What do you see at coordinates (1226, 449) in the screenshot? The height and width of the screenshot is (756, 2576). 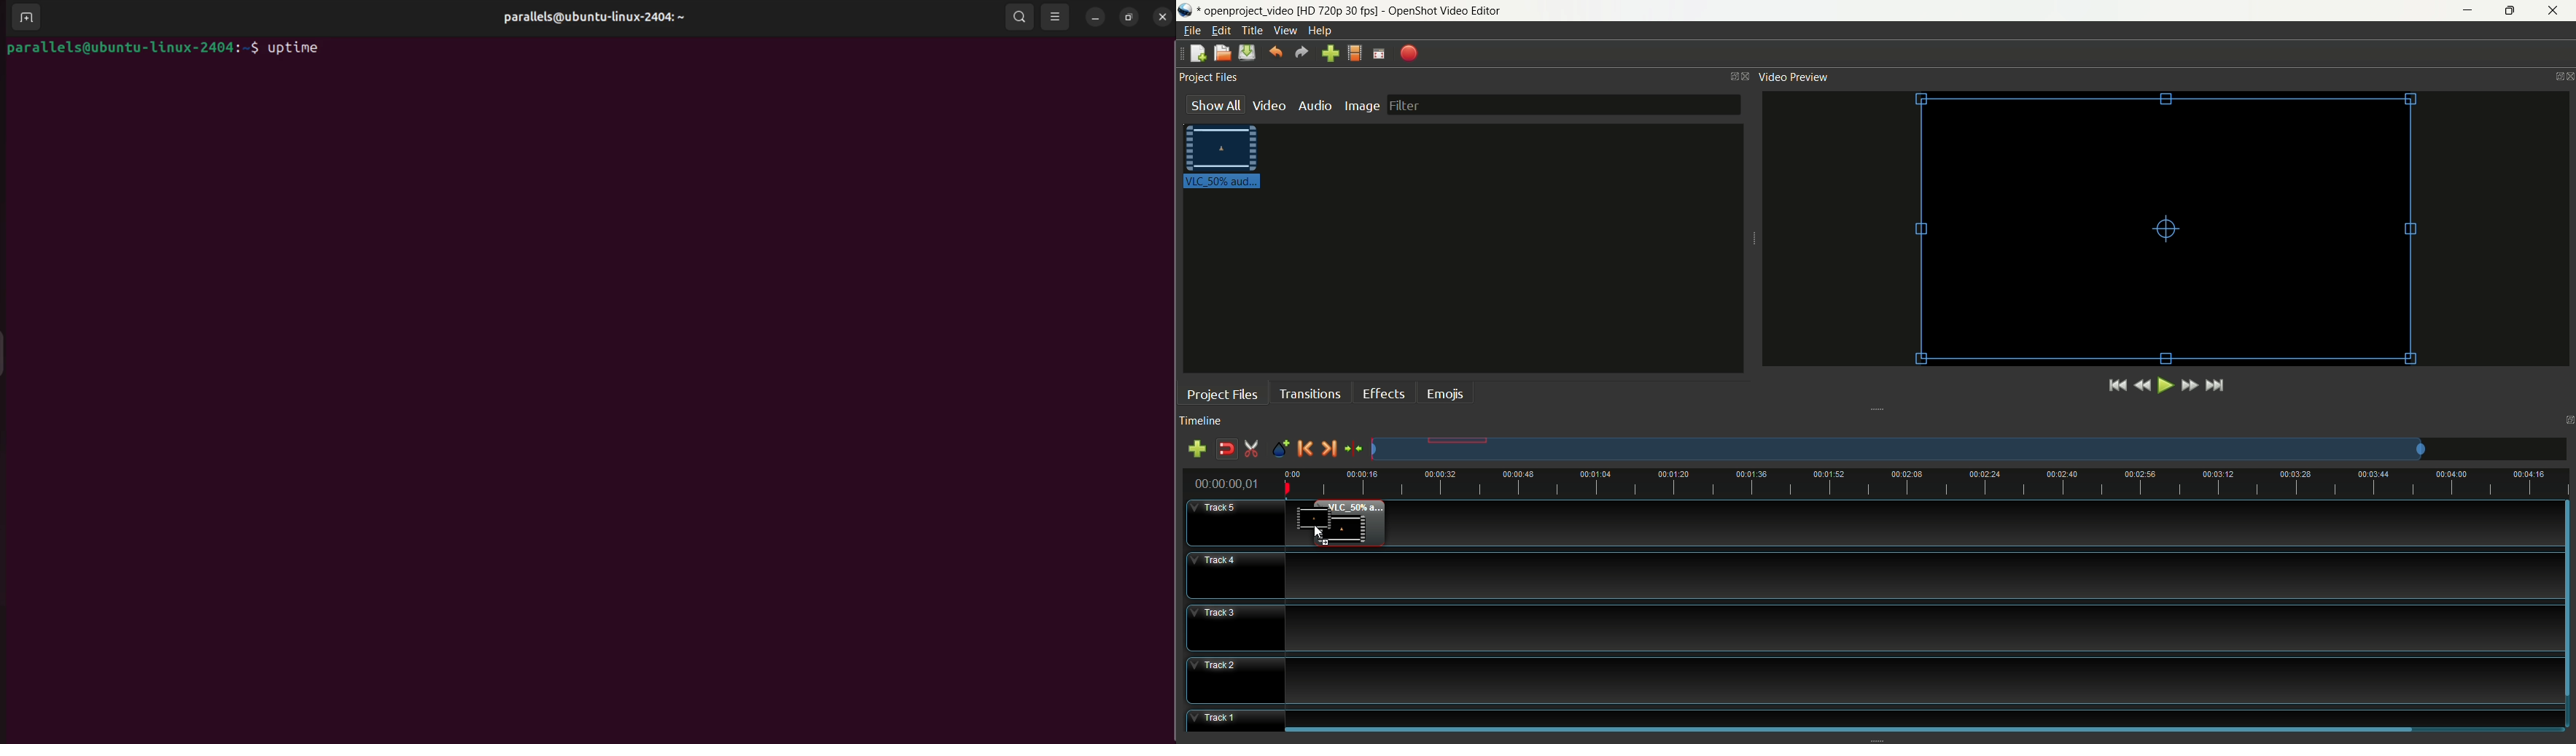 I see `disable snapping` at bounding box center [1226, 449].